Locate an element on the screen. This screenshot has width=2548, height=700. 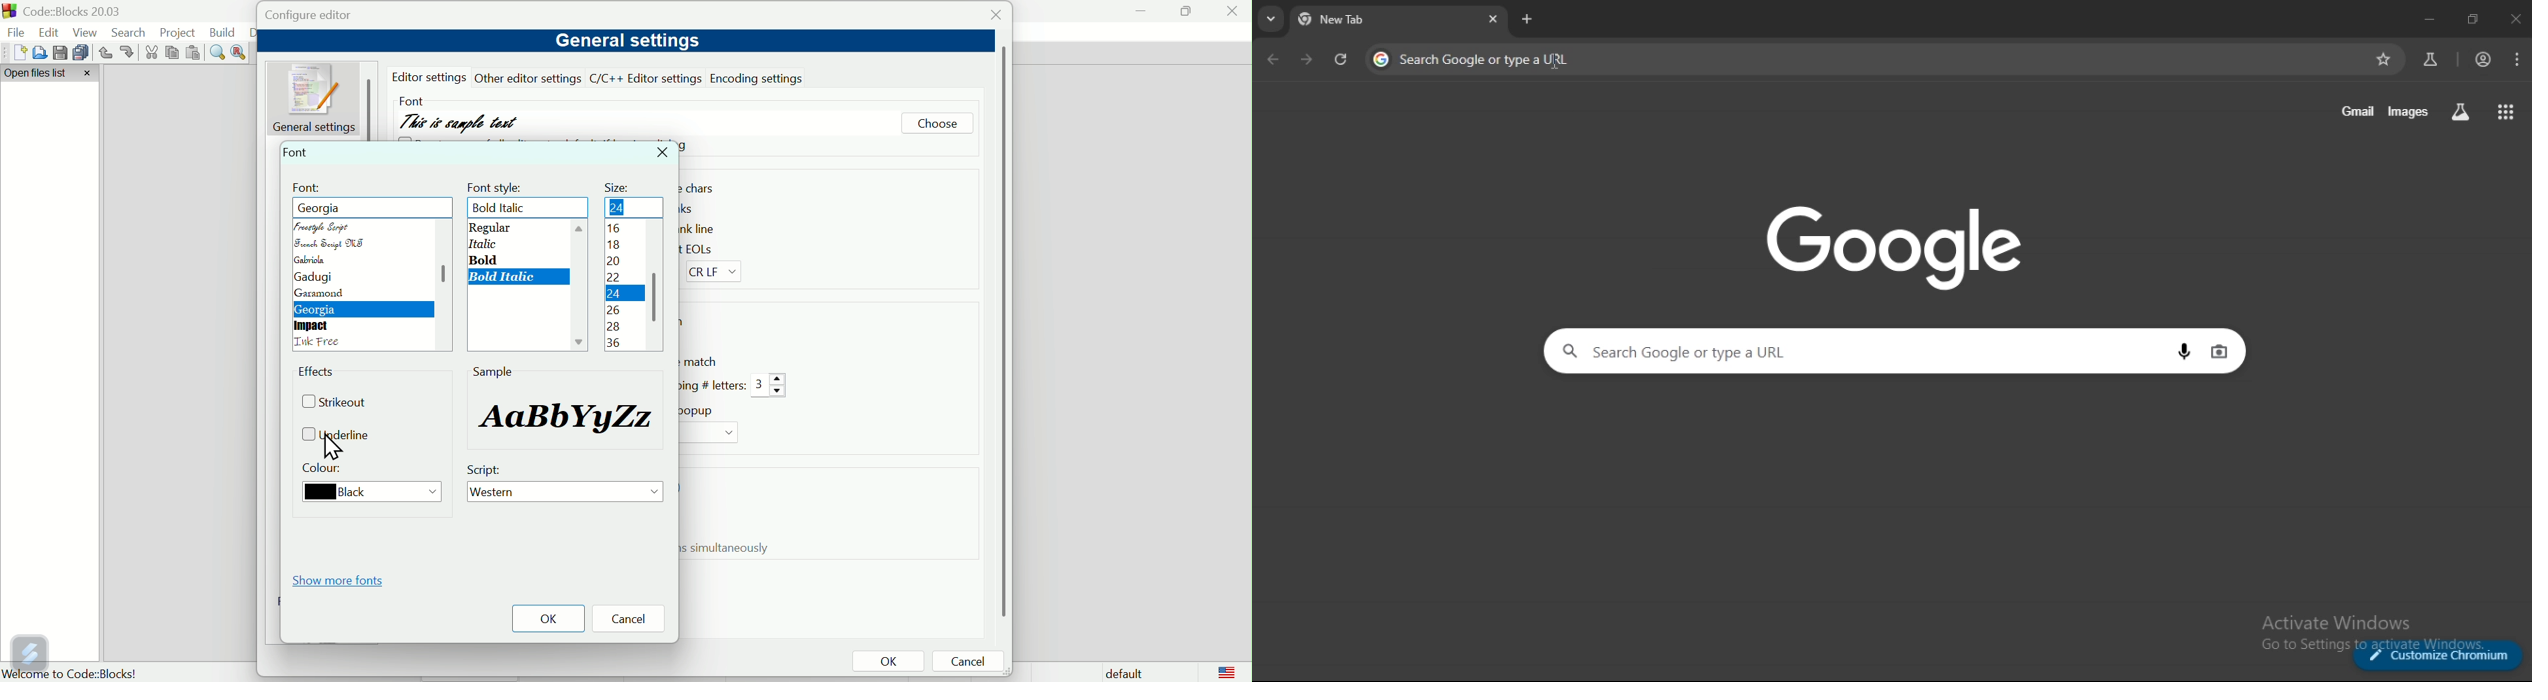
Underline is located at coordinates (342, 436).